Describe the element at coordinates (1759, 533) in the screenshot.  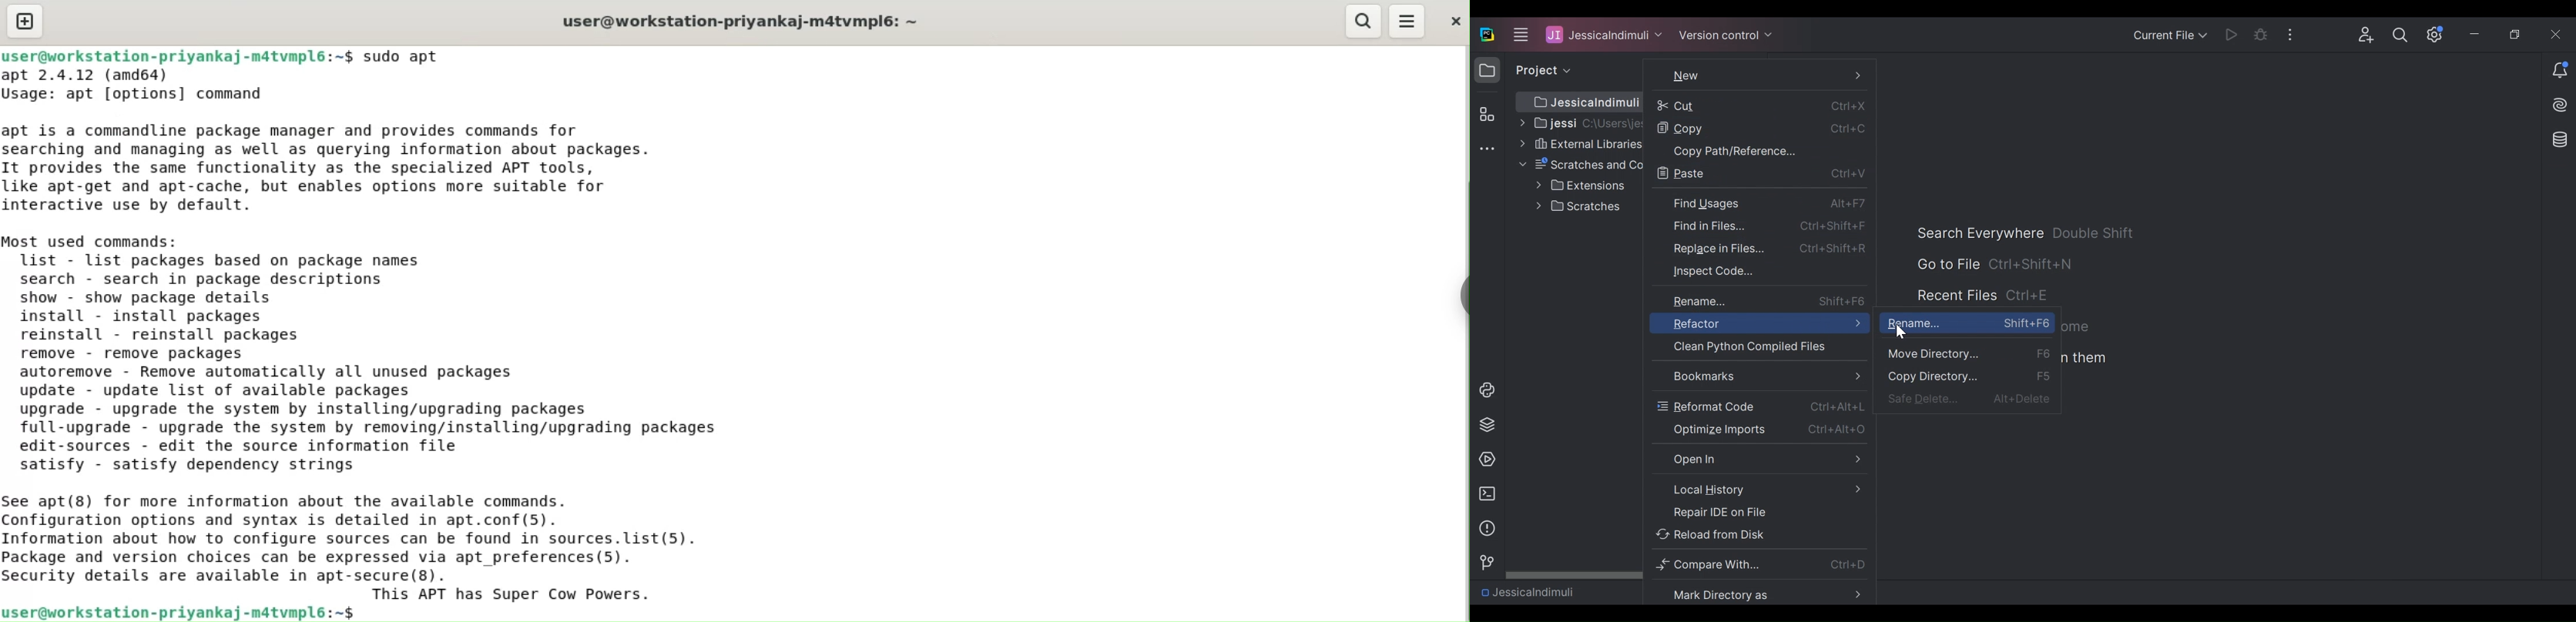
I see `Reload from Disk` at that location.